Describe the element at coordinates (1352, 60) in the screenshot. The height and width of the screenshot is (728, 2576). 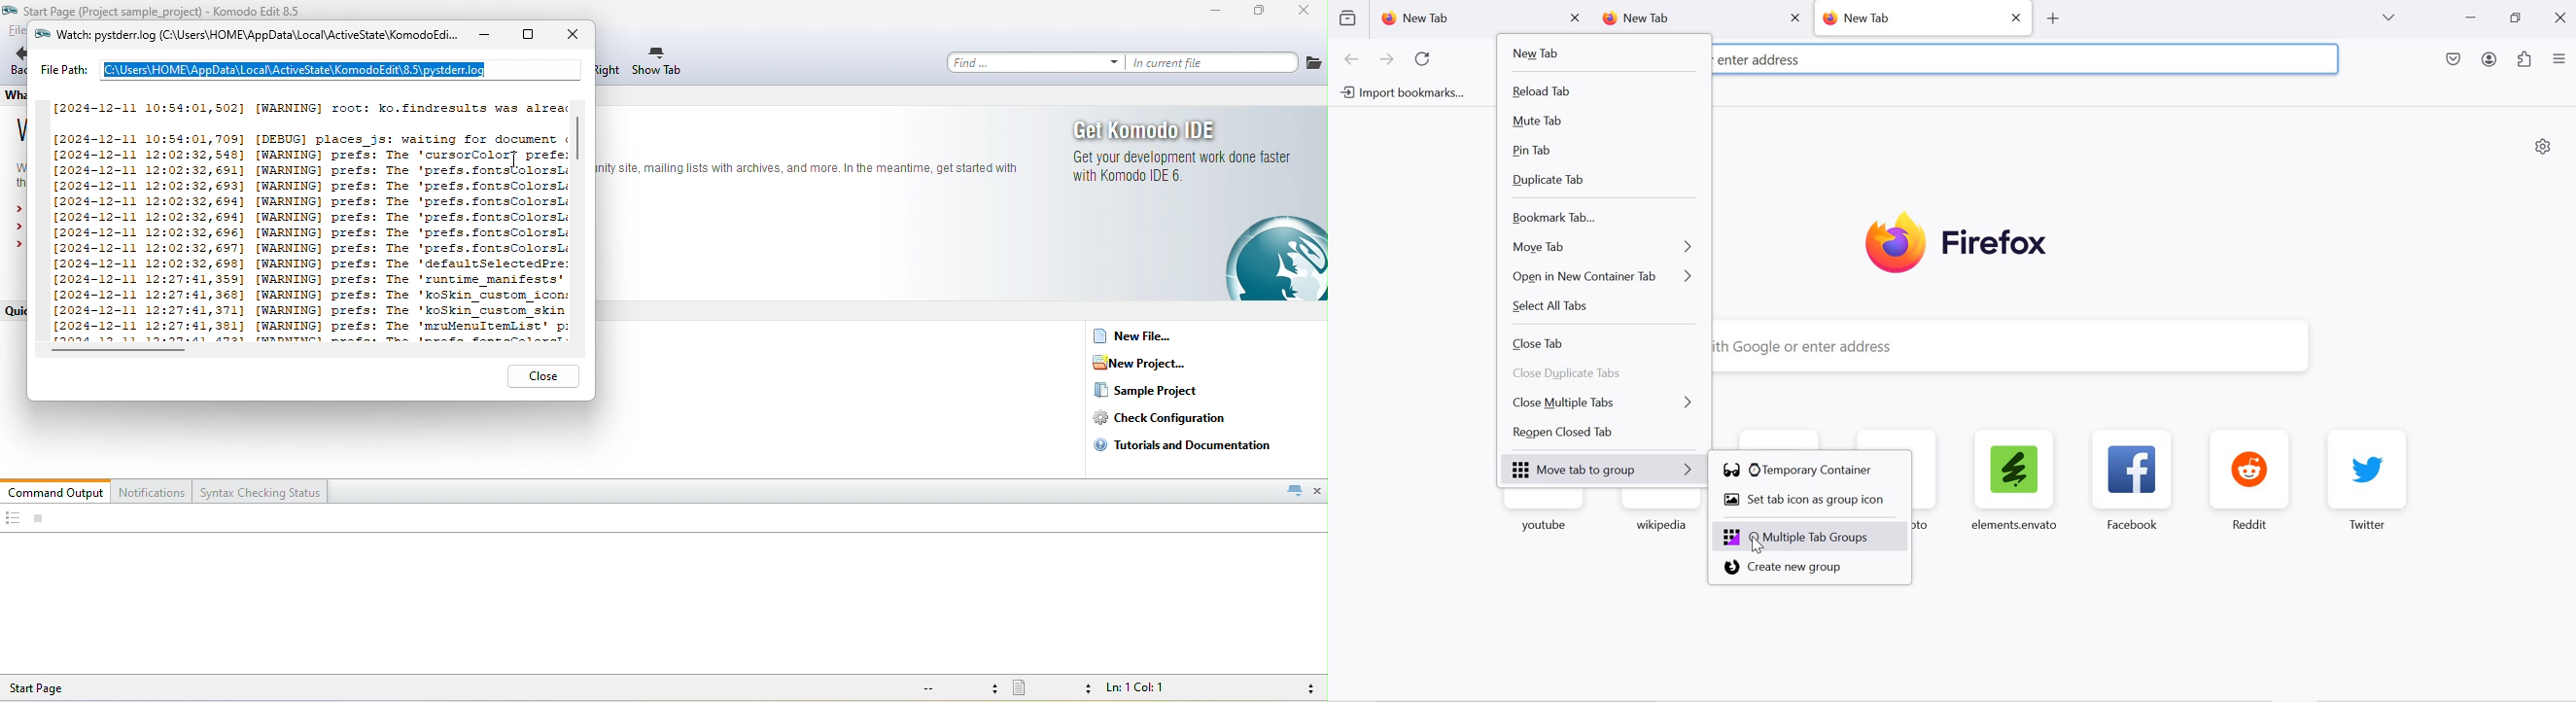
I see `go back` at that location.